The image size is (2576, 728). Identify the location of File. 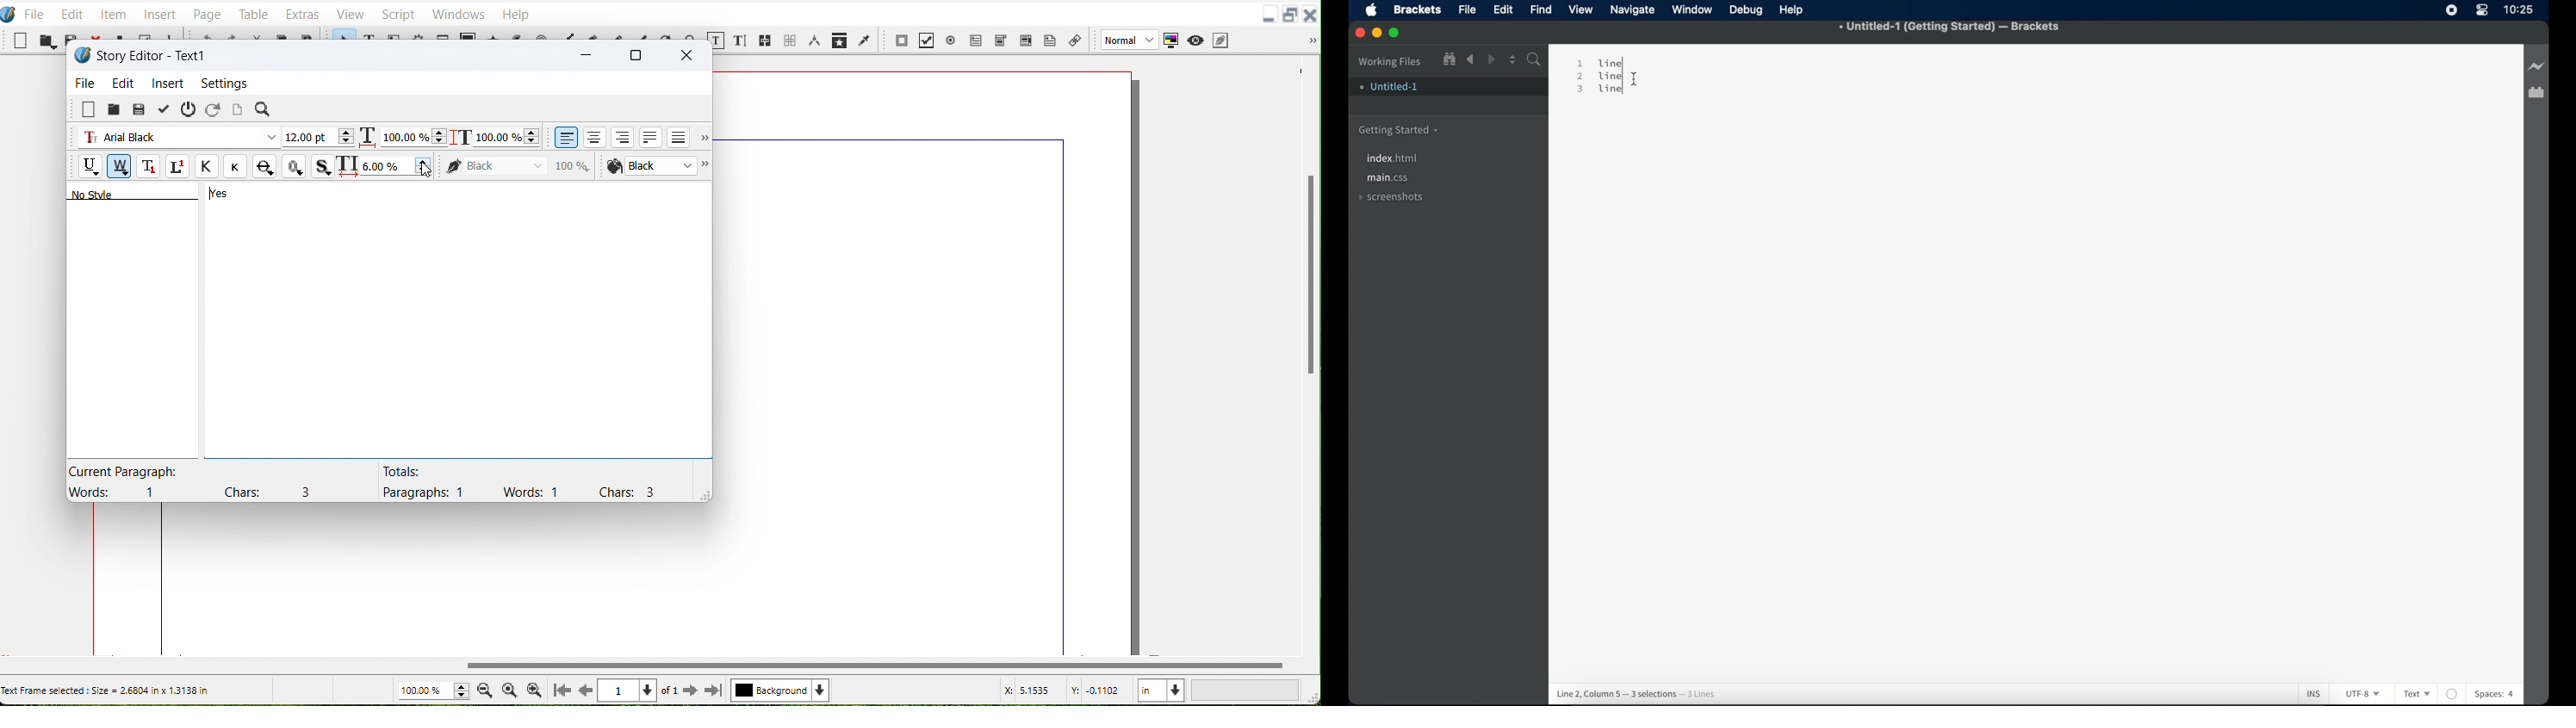
(35, 12).